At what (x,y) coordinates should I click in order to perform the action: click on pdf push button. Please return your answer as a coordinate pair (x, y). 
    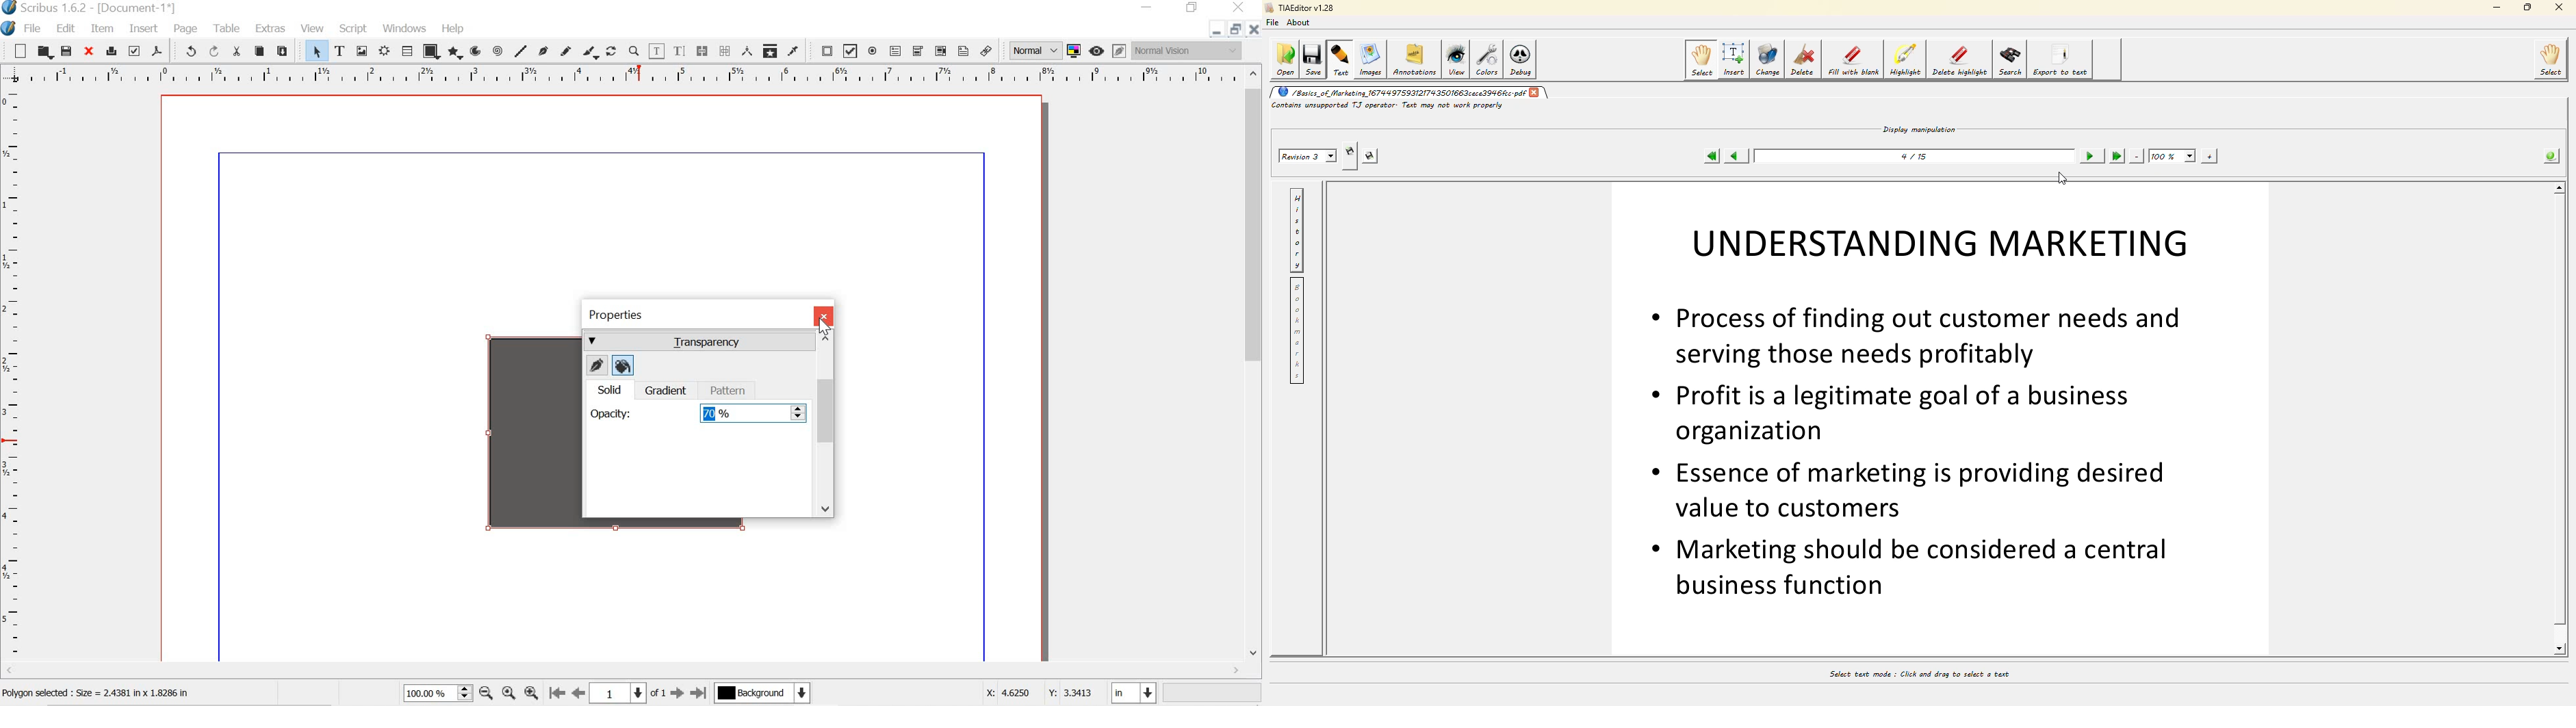
    Looking at the image, I should click on (825, 51).